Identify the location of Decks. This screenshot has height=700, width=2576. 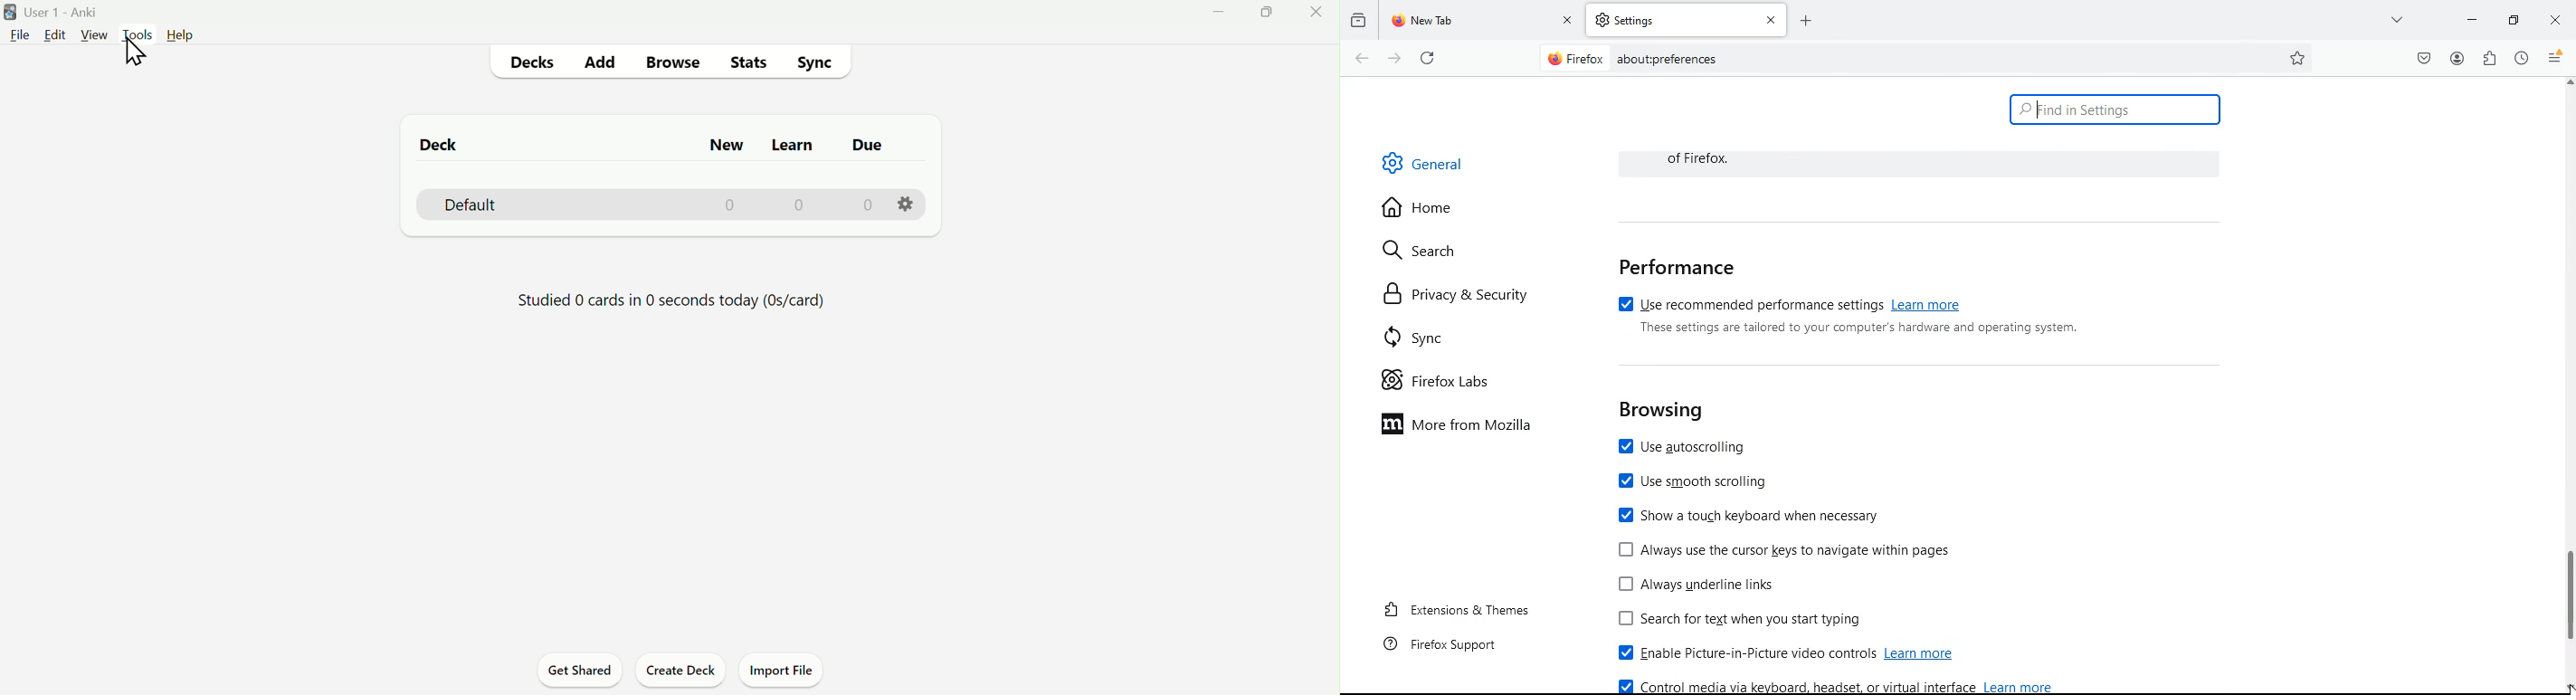
(536, 63).